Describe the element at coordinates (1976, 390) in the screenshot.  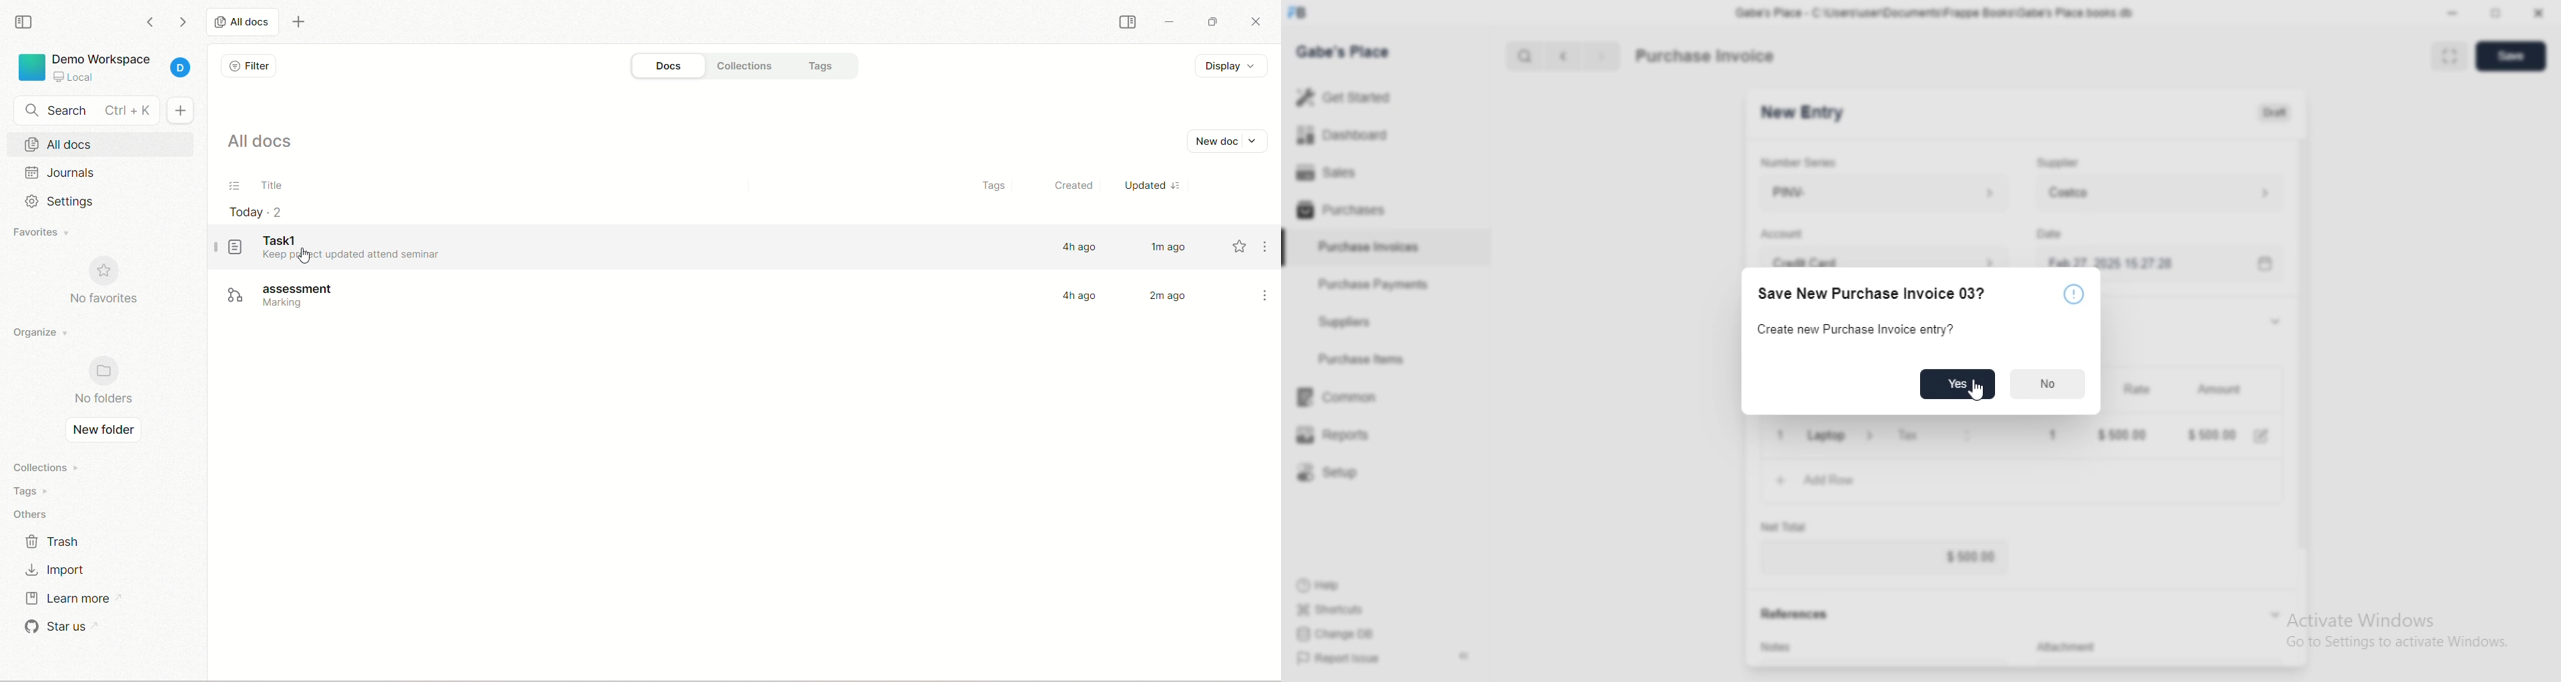
I see `Cursor` at that location.